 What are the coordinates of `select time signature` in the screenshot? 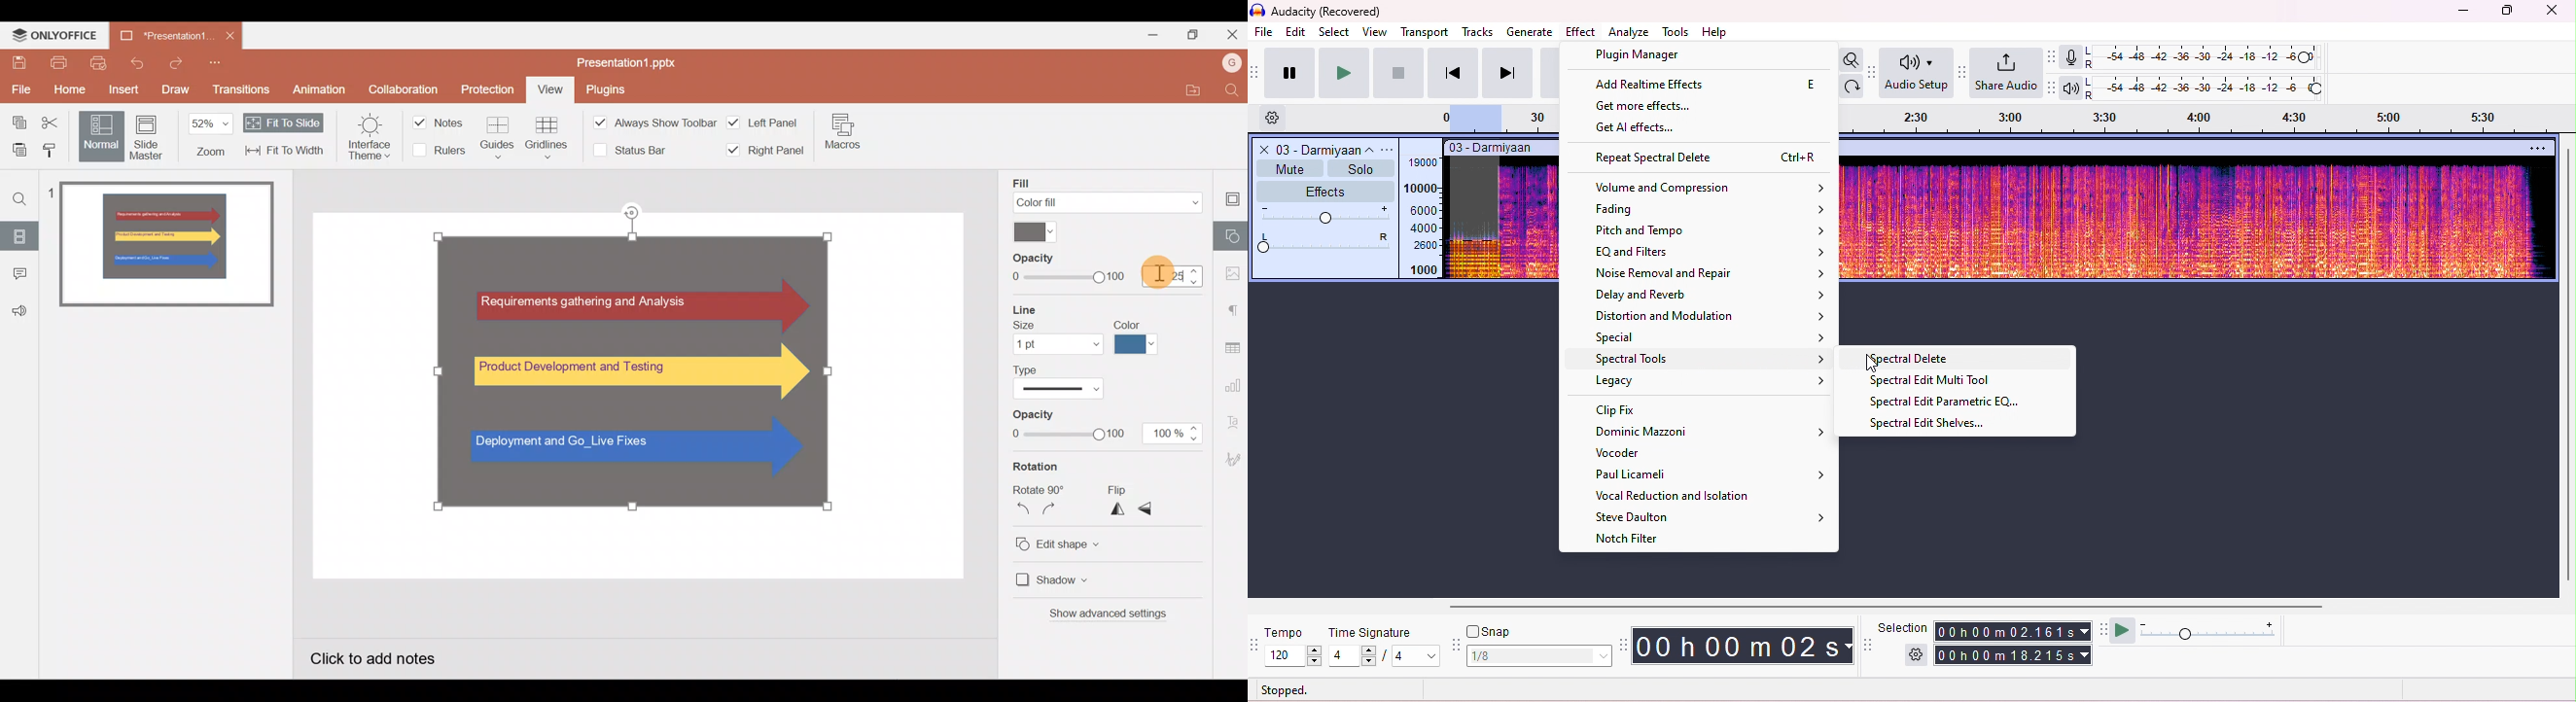 It's located at (1383, 656).